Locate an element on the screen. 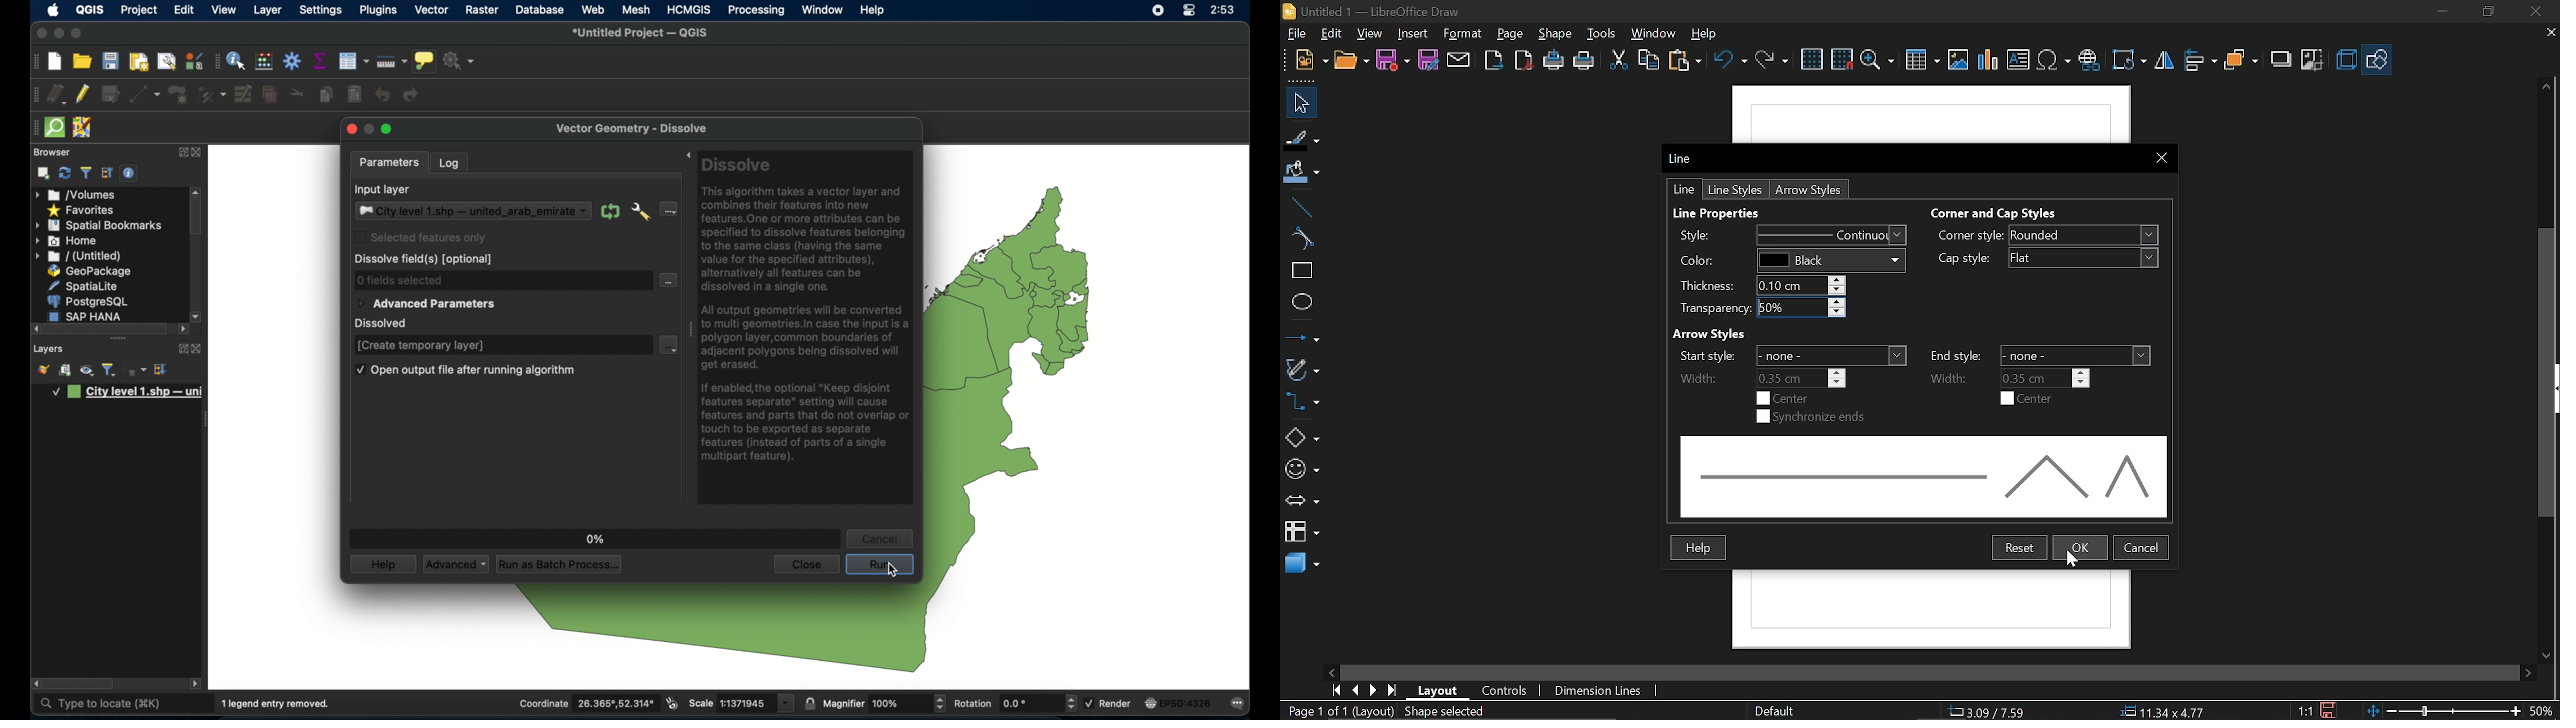  close is located at coordinates (198, 153).